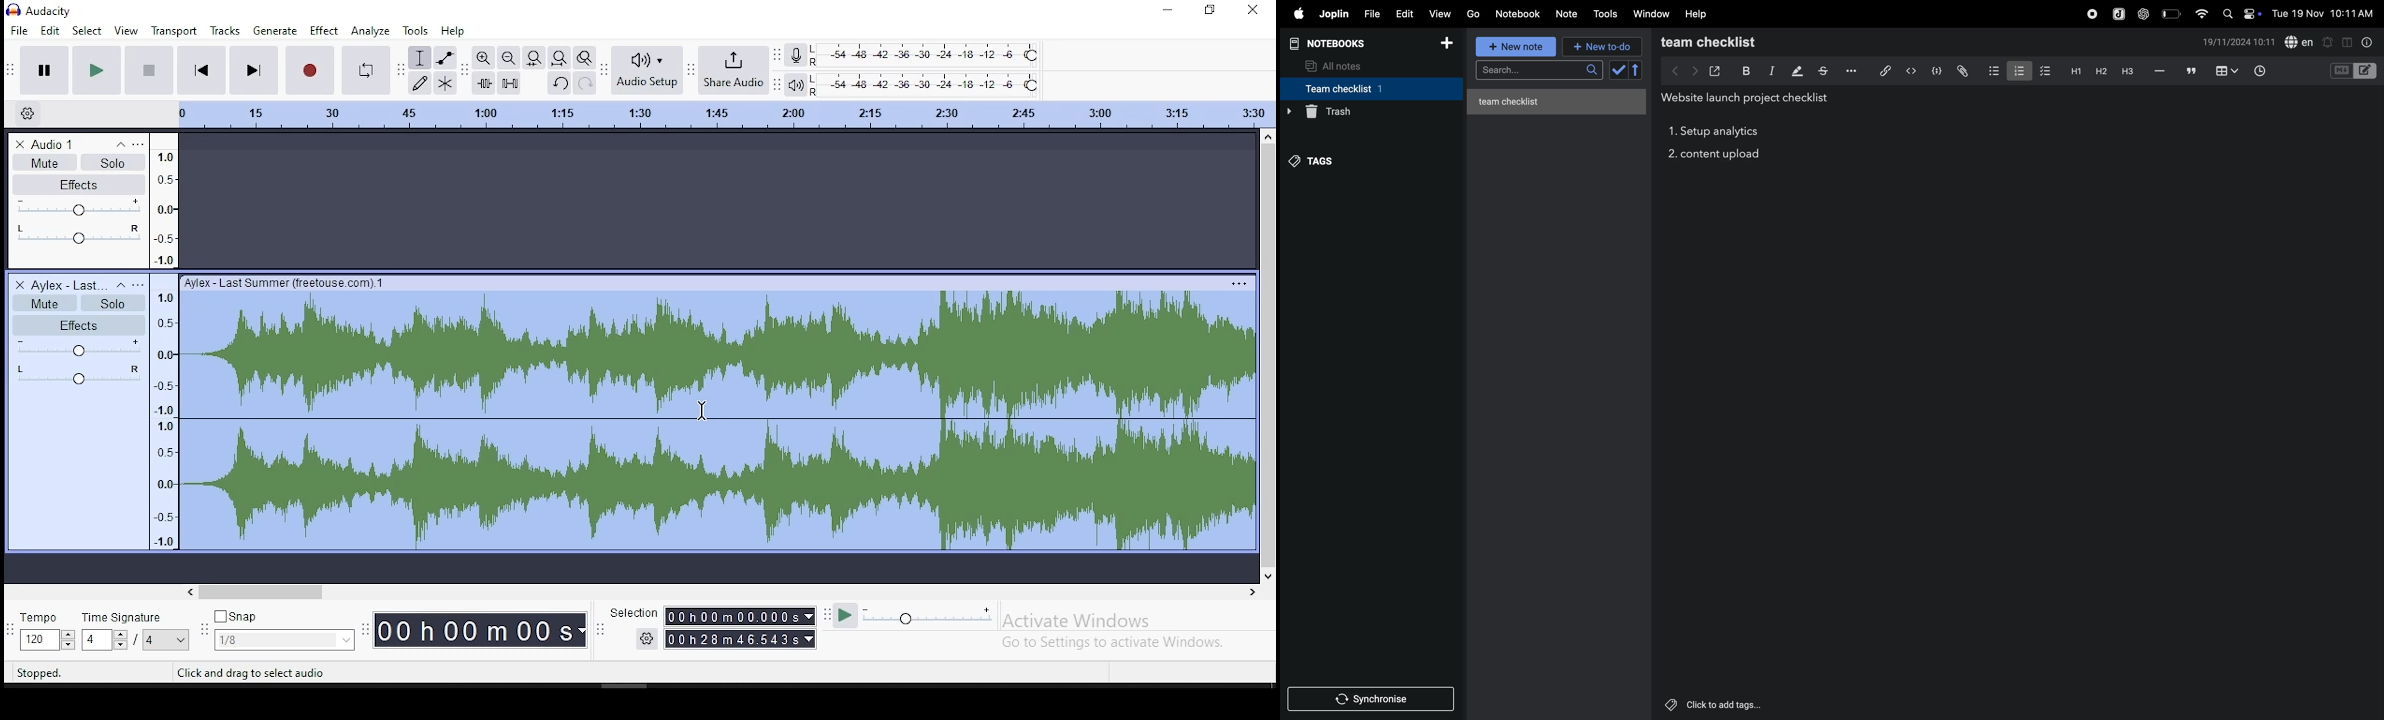 The height and width of the screenshot is (728, 2408). Describe the element at coordinates (1823, 71) in the screenshot. I see `strike through` at that location.